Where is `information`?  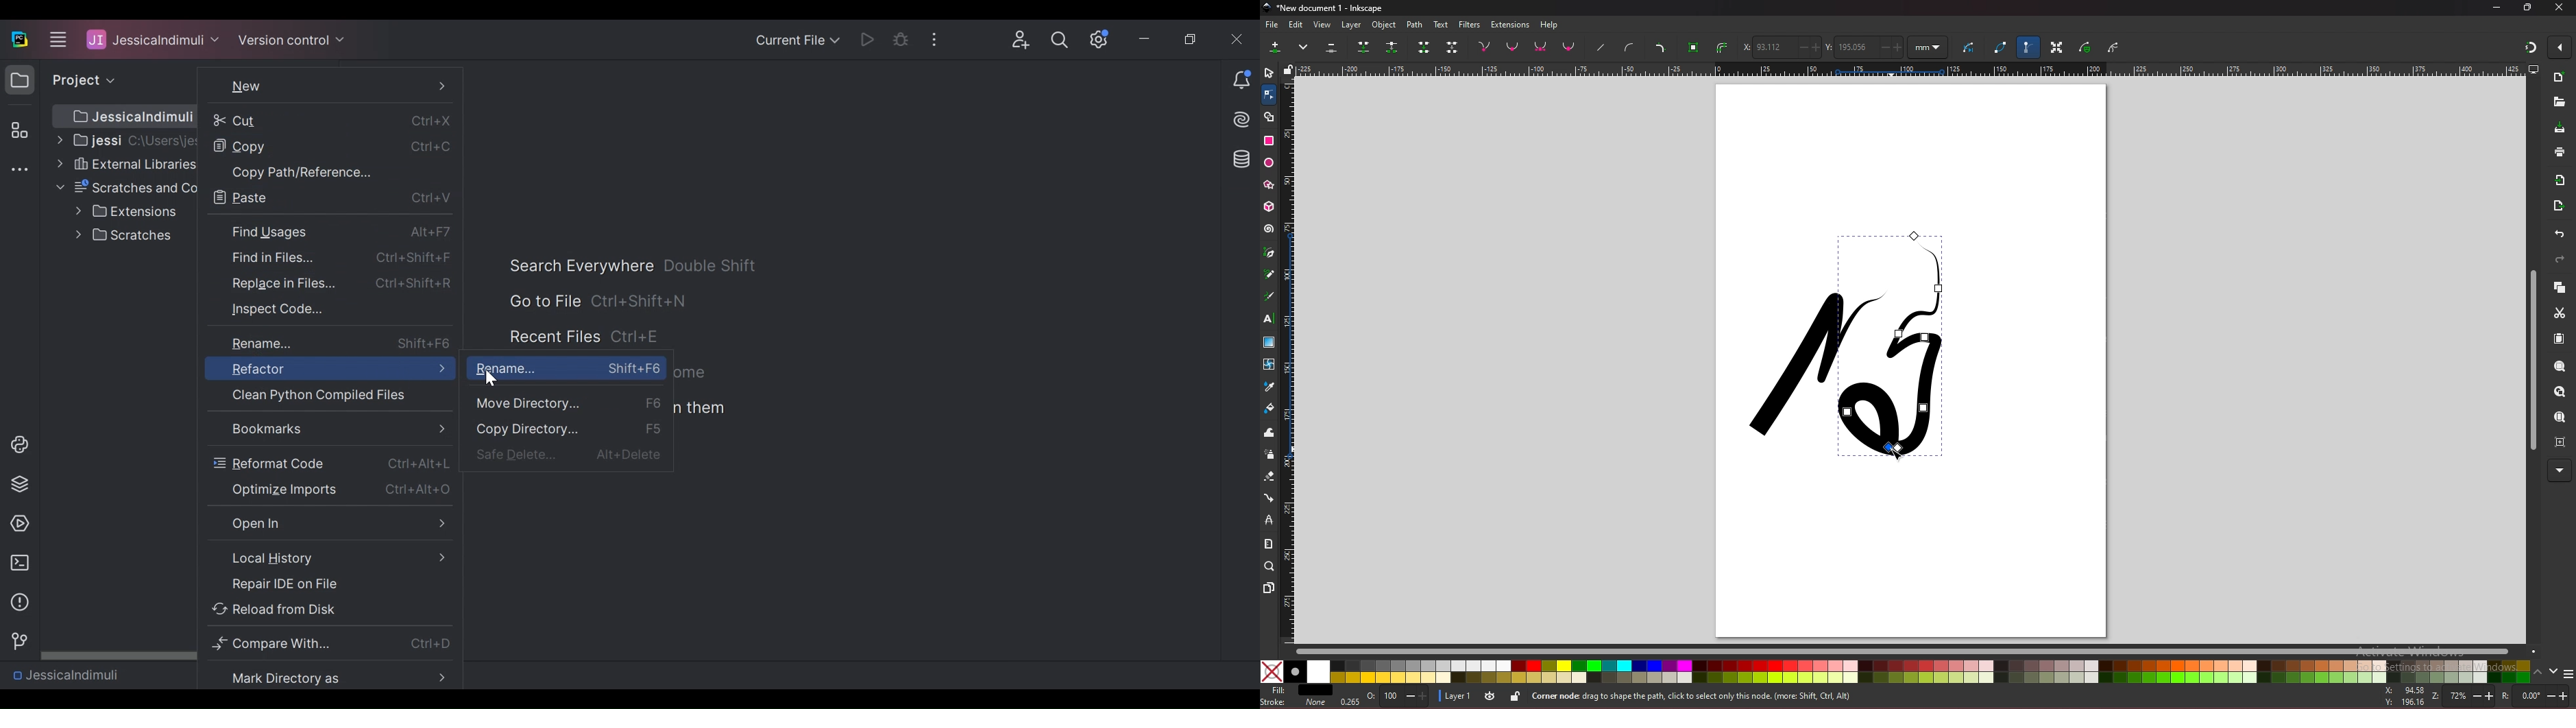 information is located at coordinates (16, 603).